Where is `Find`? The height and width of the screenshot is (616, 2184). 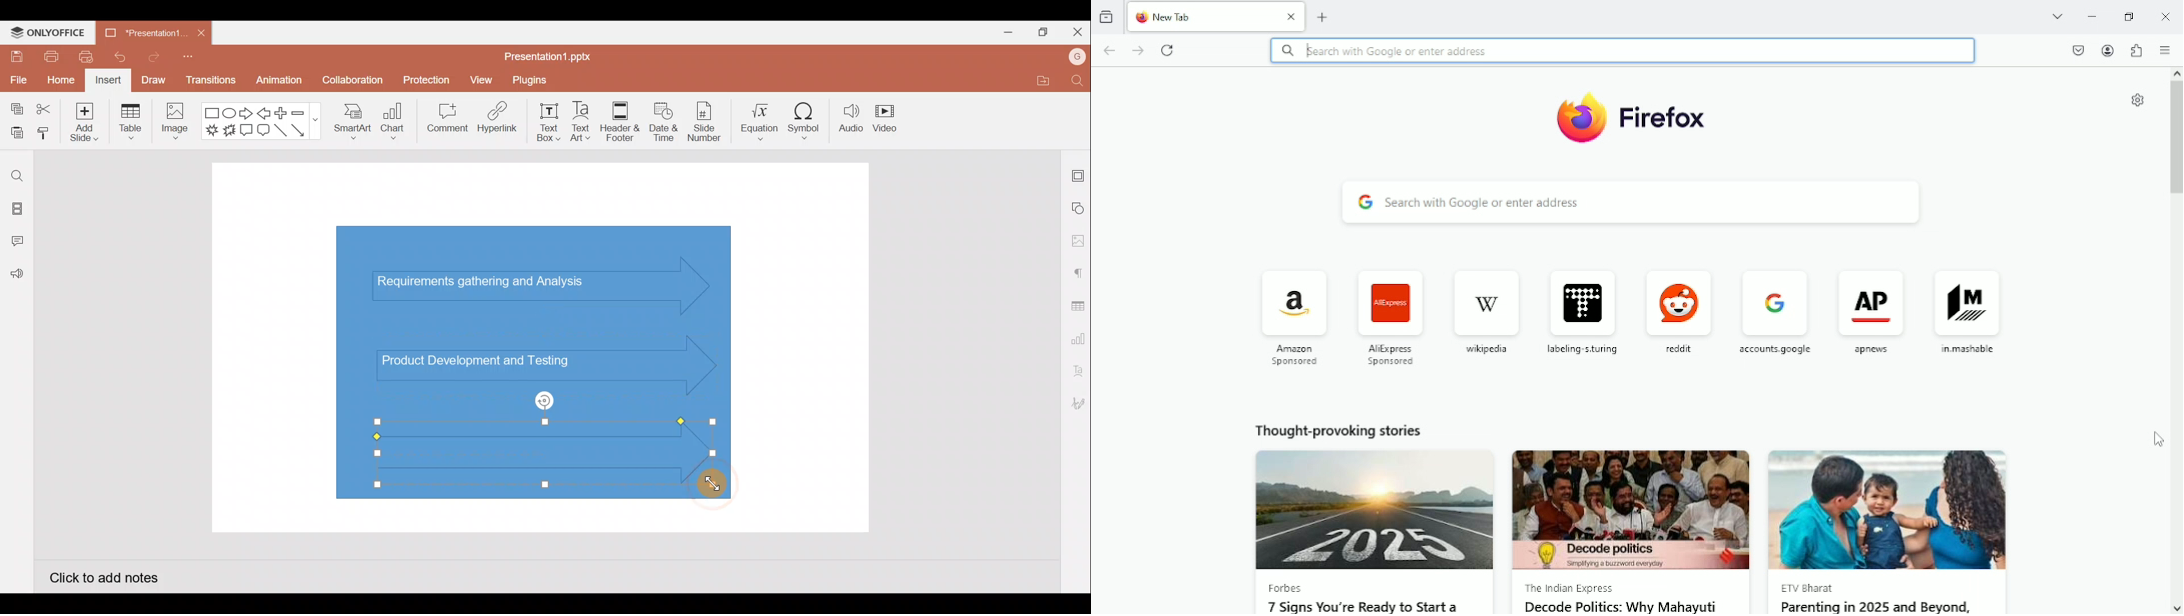 Find is located at coordinates (17, 176).